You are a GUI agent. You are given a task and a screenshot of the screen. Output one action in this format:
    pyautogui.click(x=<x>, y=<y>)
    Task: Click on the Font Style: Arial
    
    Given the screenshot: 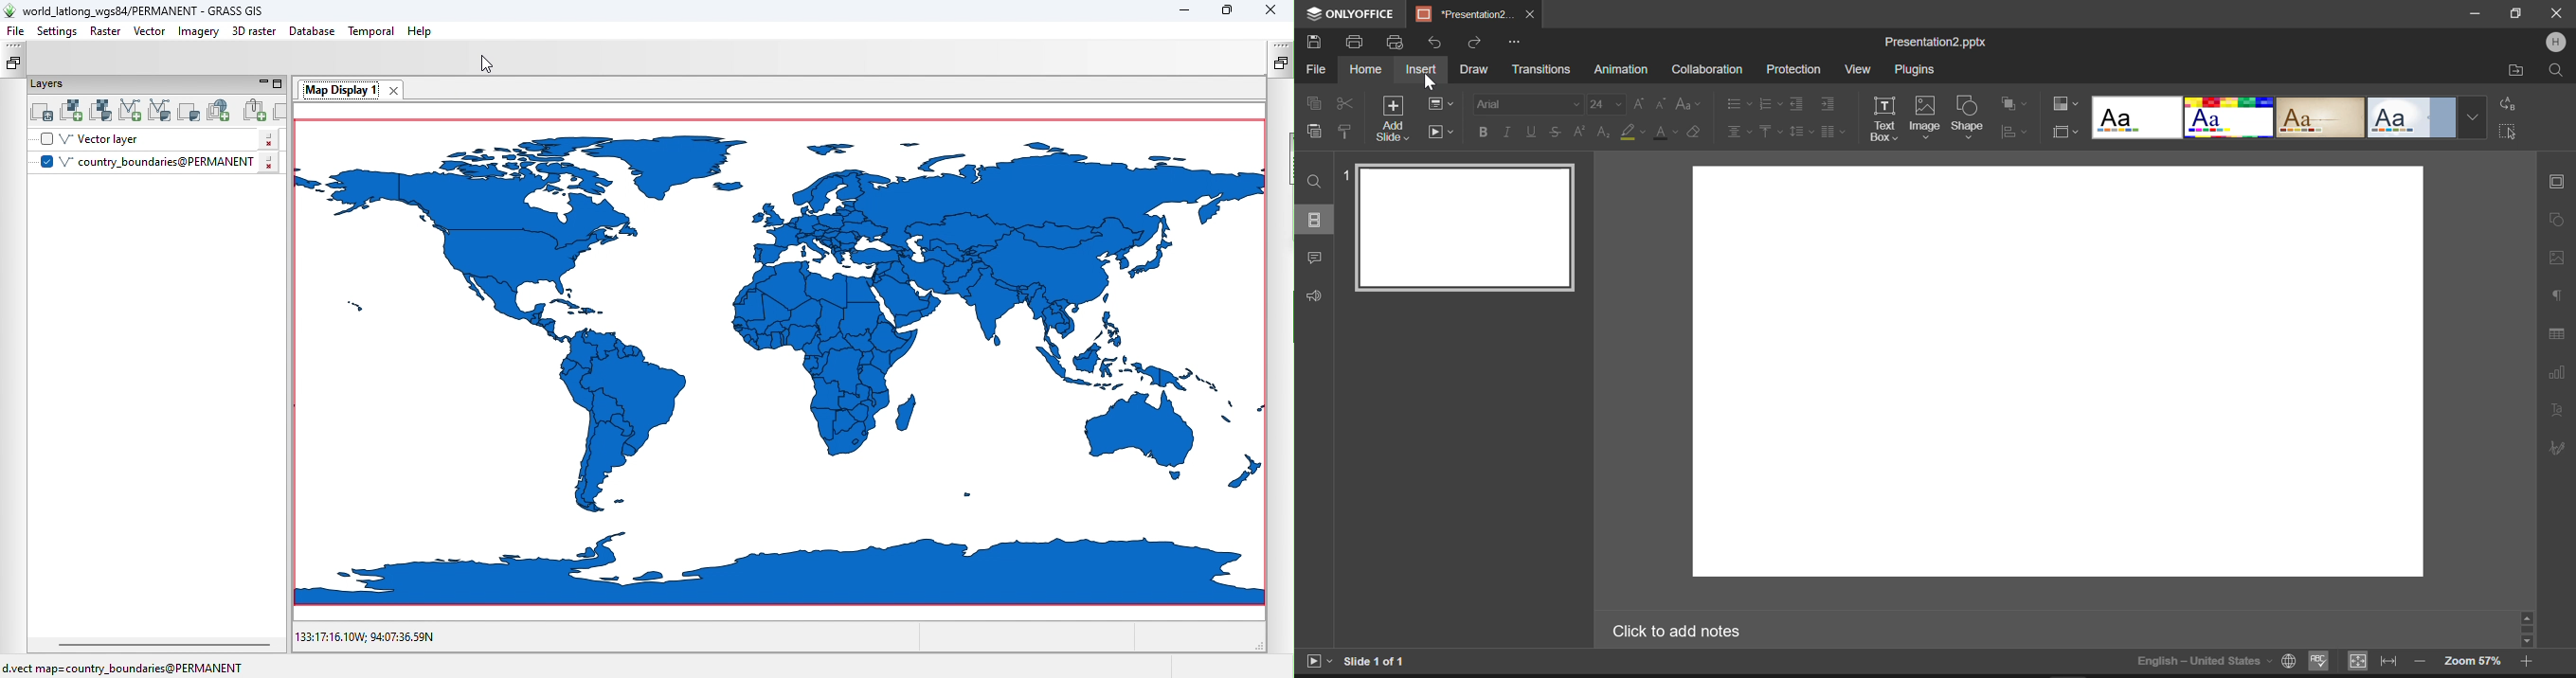 What is the action you would take?
    pyautogui.click(x=1527, y=101)
    